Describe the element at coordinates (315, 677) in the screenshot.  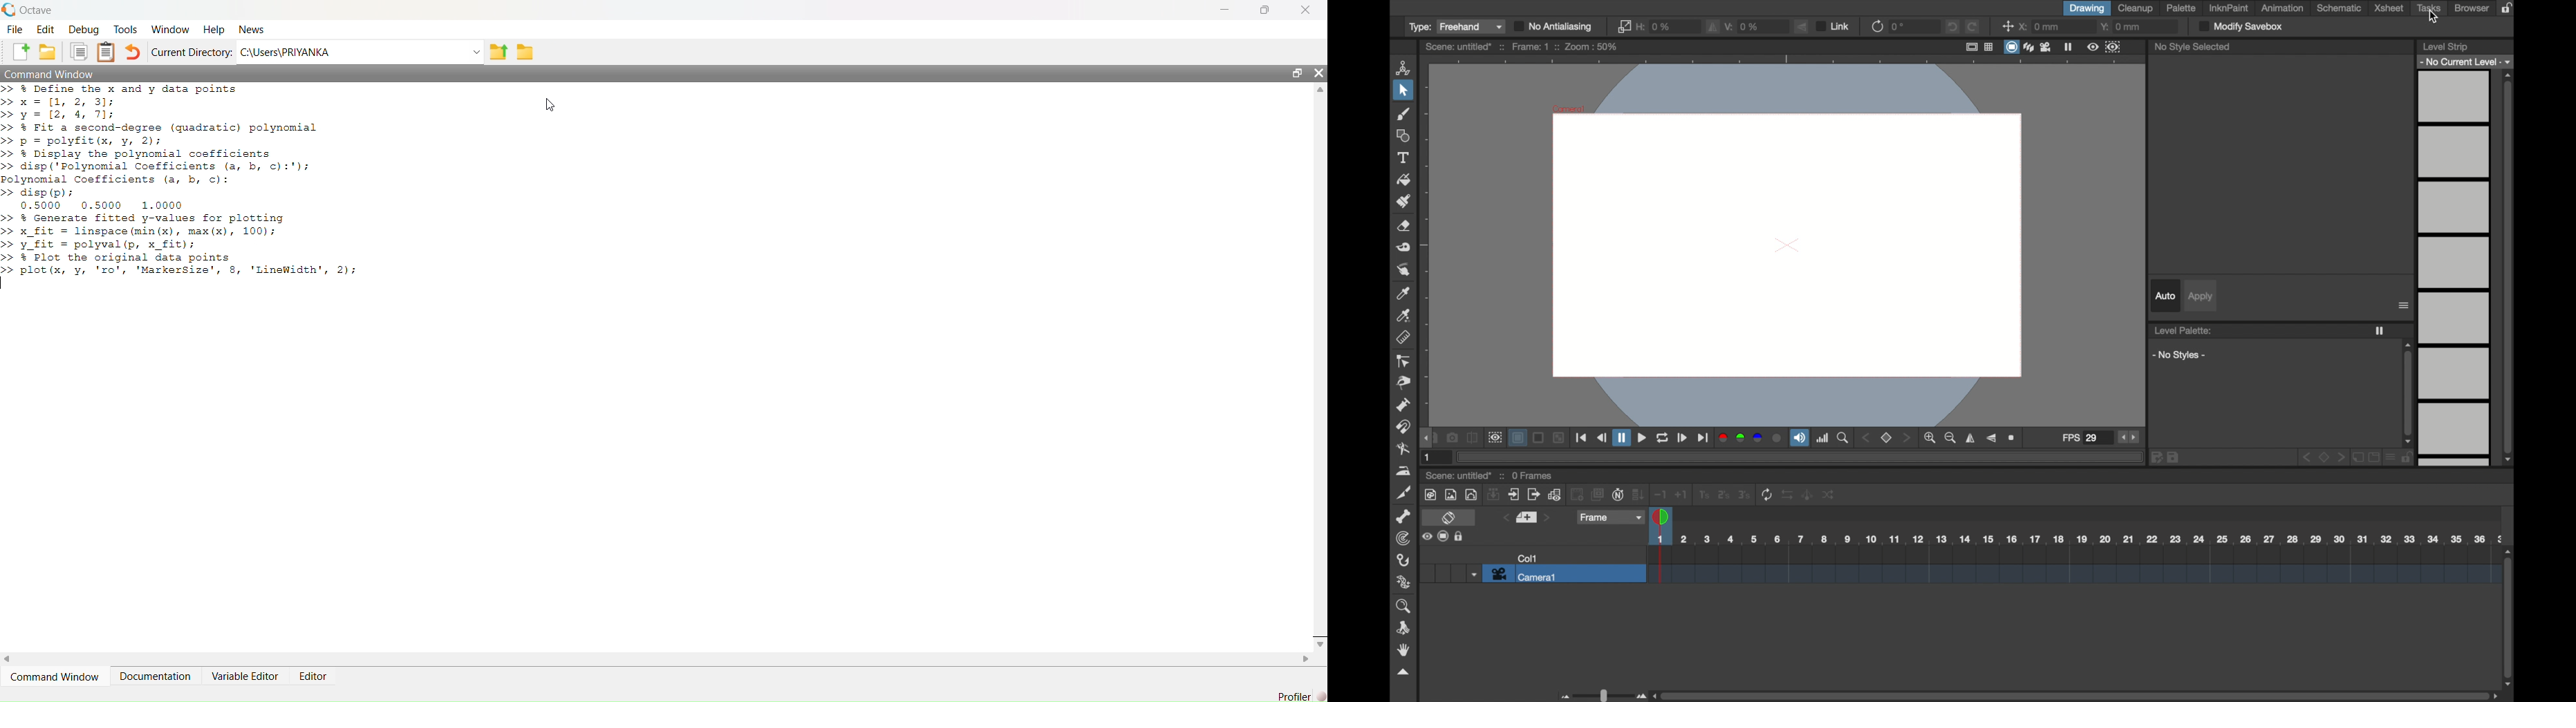
I see `Editor` at that location.